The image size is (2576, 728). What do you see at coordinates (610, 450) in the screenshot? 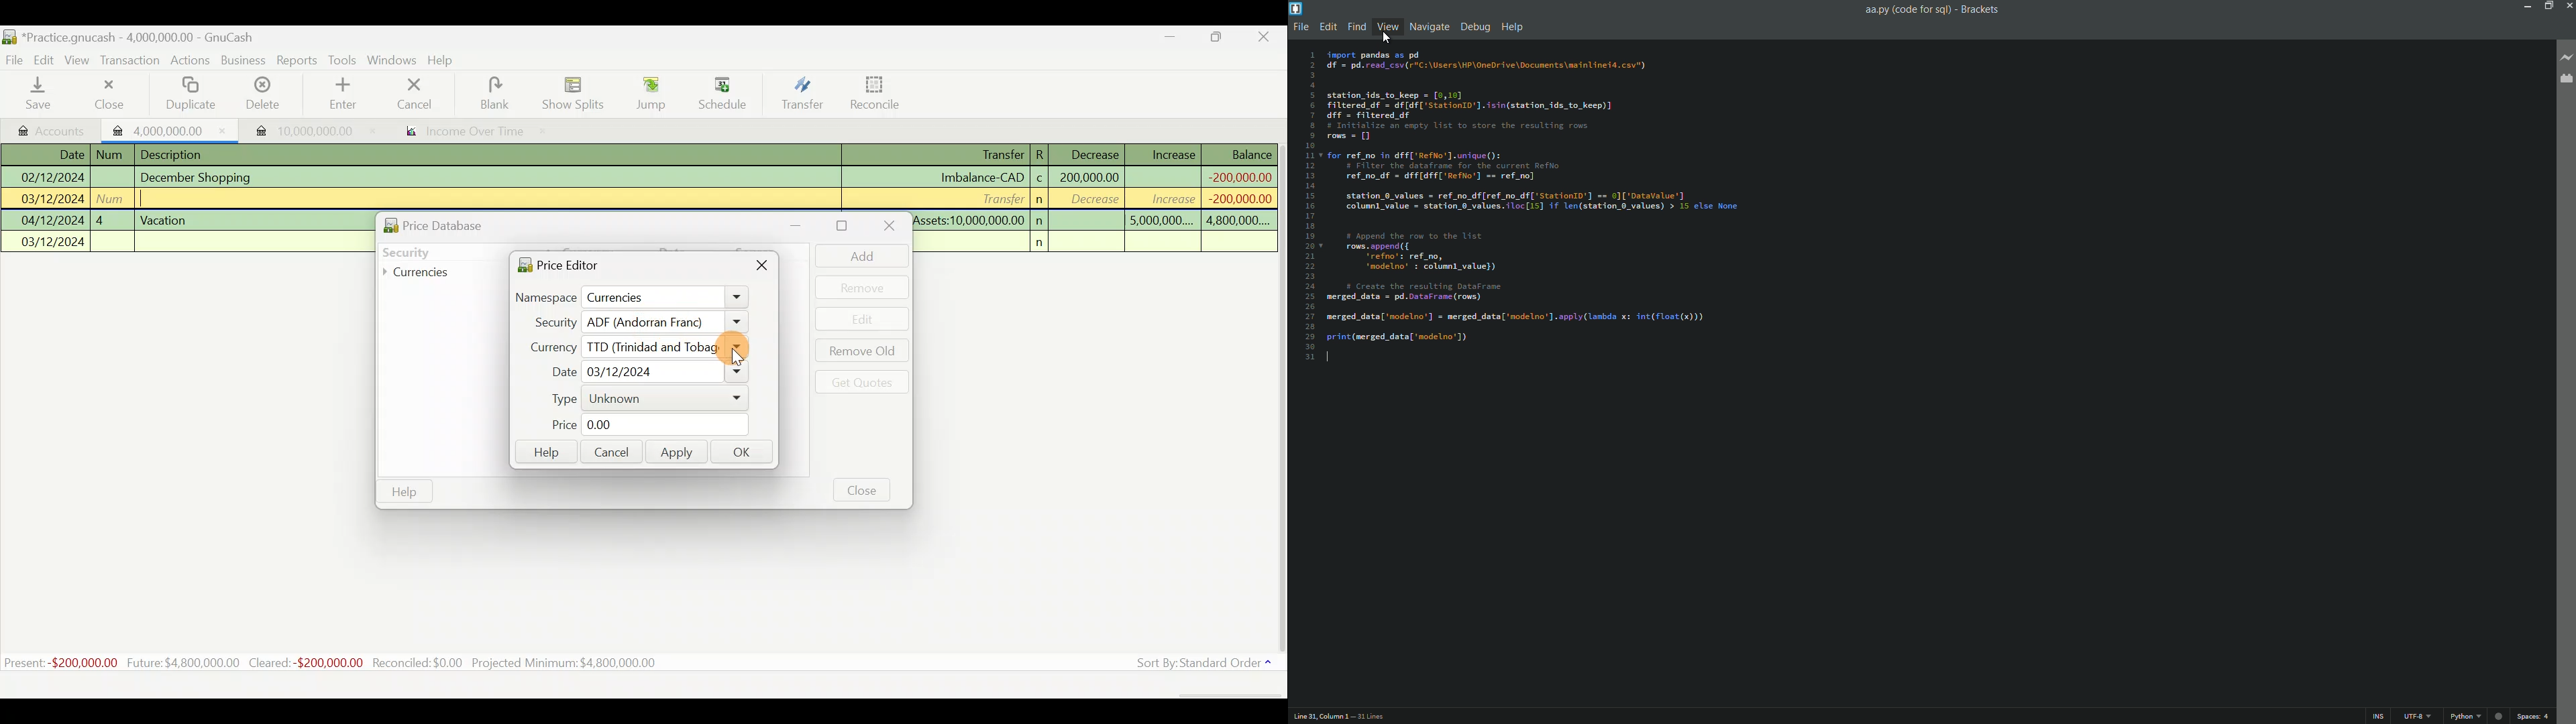
I see `Cancel` at bounding box center [610, 450].